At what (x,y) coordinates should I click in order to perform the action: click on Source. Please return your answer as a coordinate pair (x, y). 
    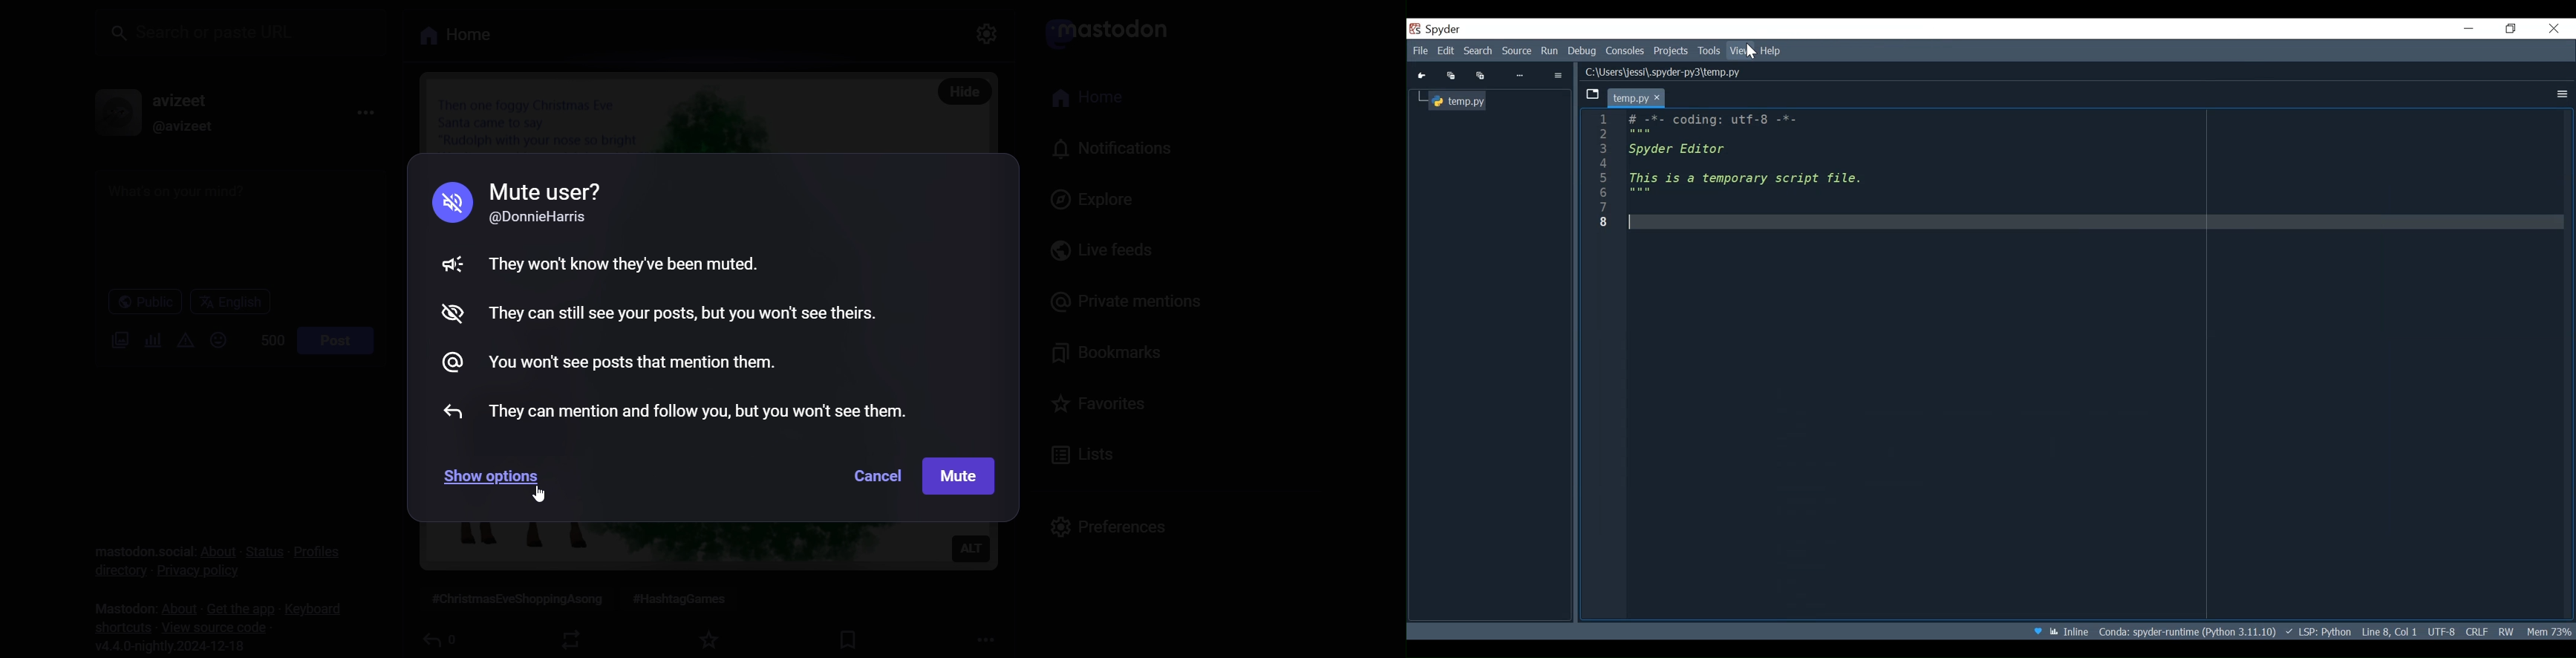
    Looking at the image, I should click on (1519, 51).